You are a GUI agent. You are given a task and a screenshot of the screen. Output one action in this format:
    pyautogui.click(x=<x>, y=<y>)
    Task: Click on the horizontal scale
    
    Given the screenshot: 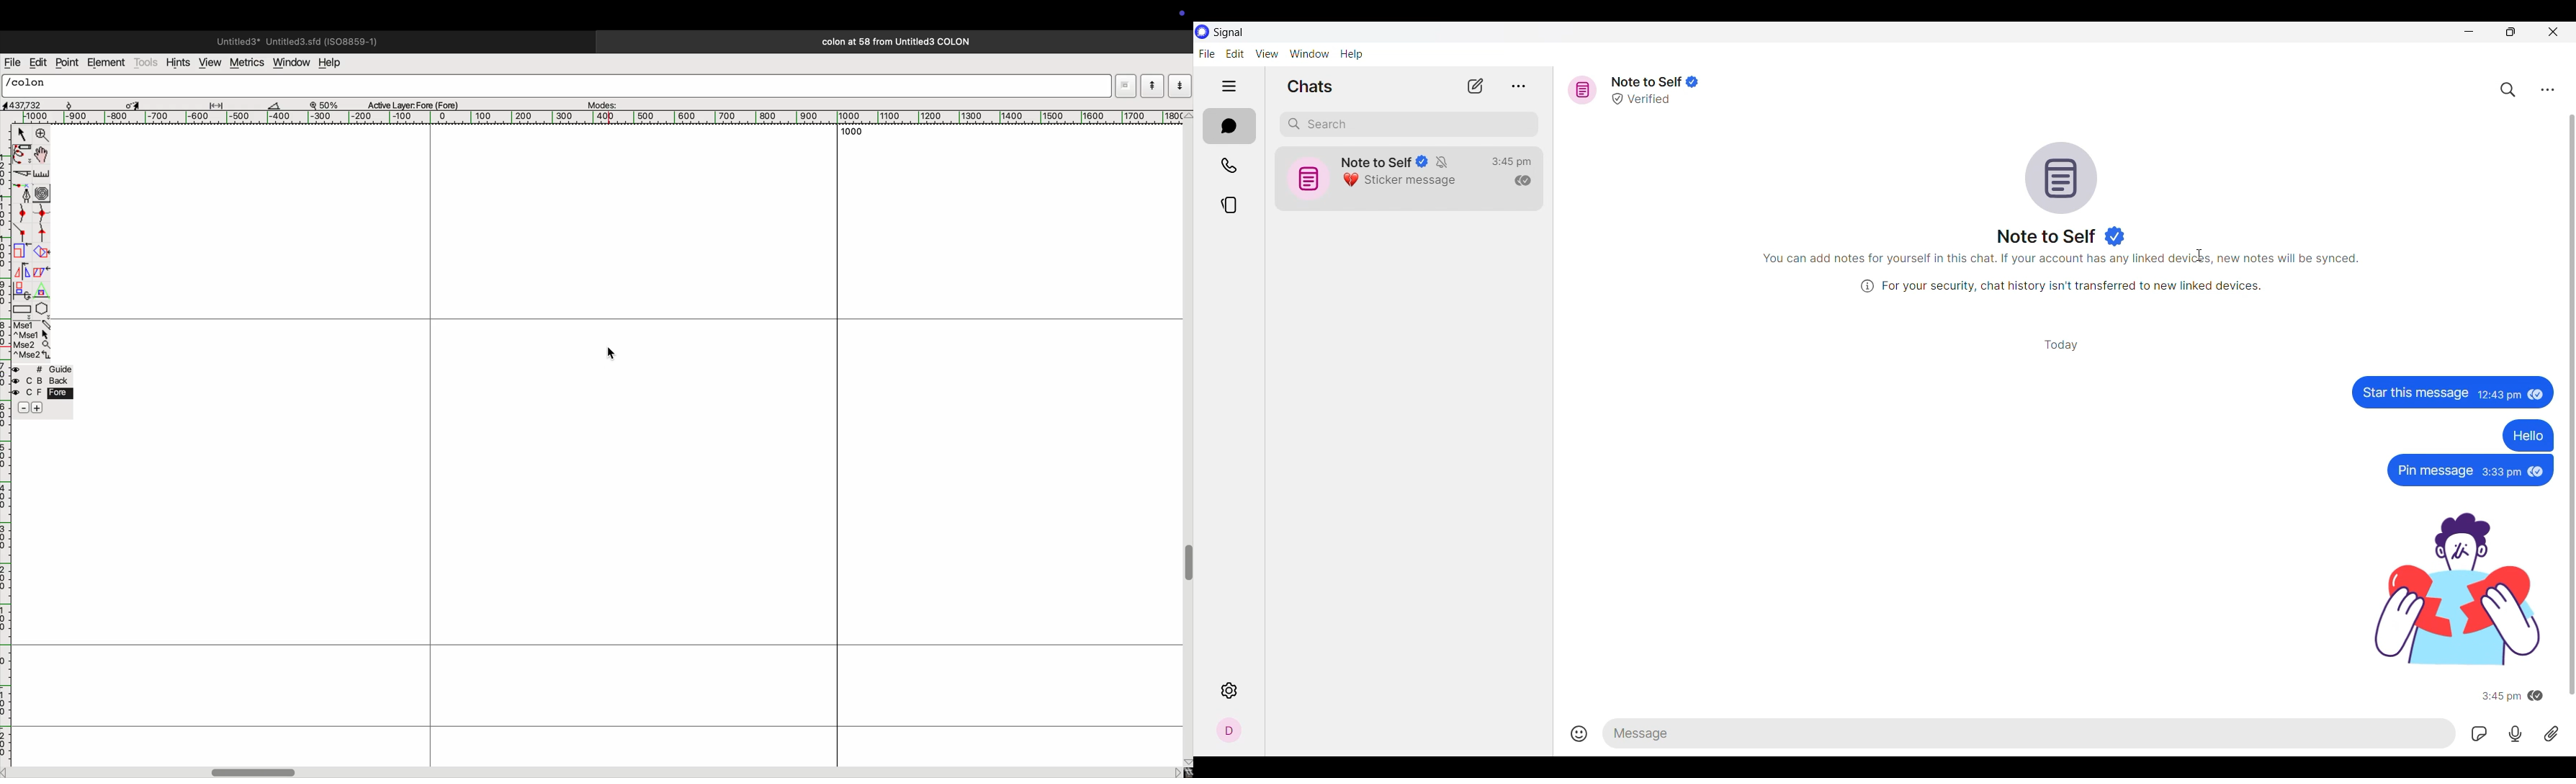 What is the action you would take?
    pyautogui.click(x=610, y=117)
    